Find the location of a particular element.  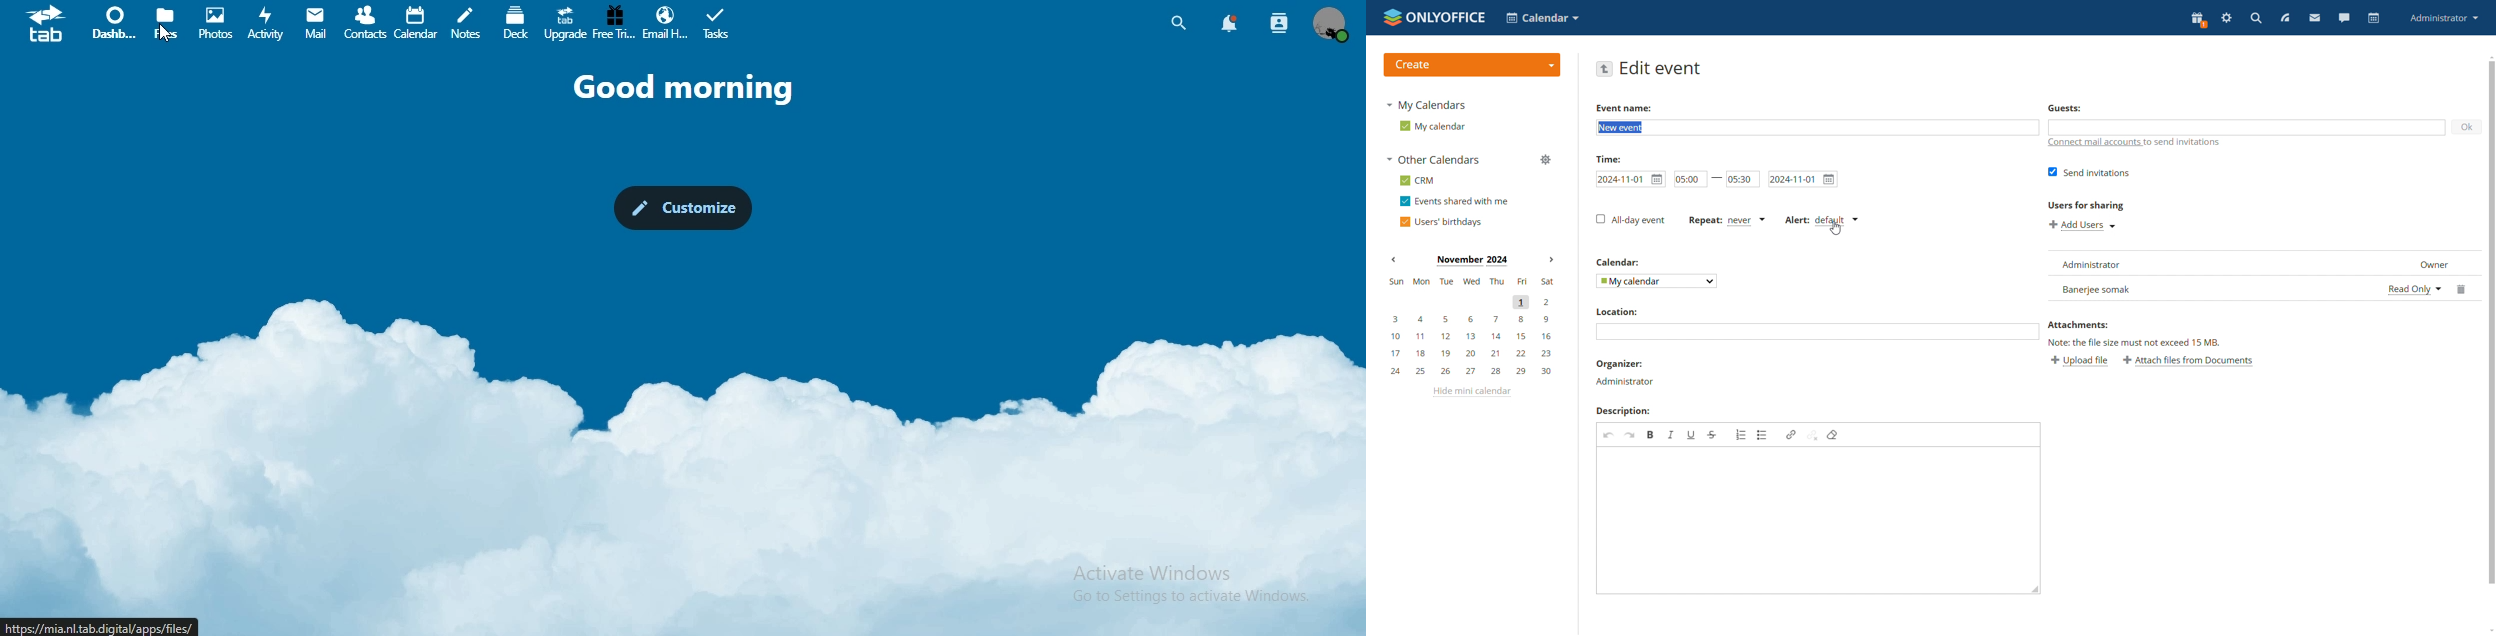

icon is located at coordinates (49, 27).